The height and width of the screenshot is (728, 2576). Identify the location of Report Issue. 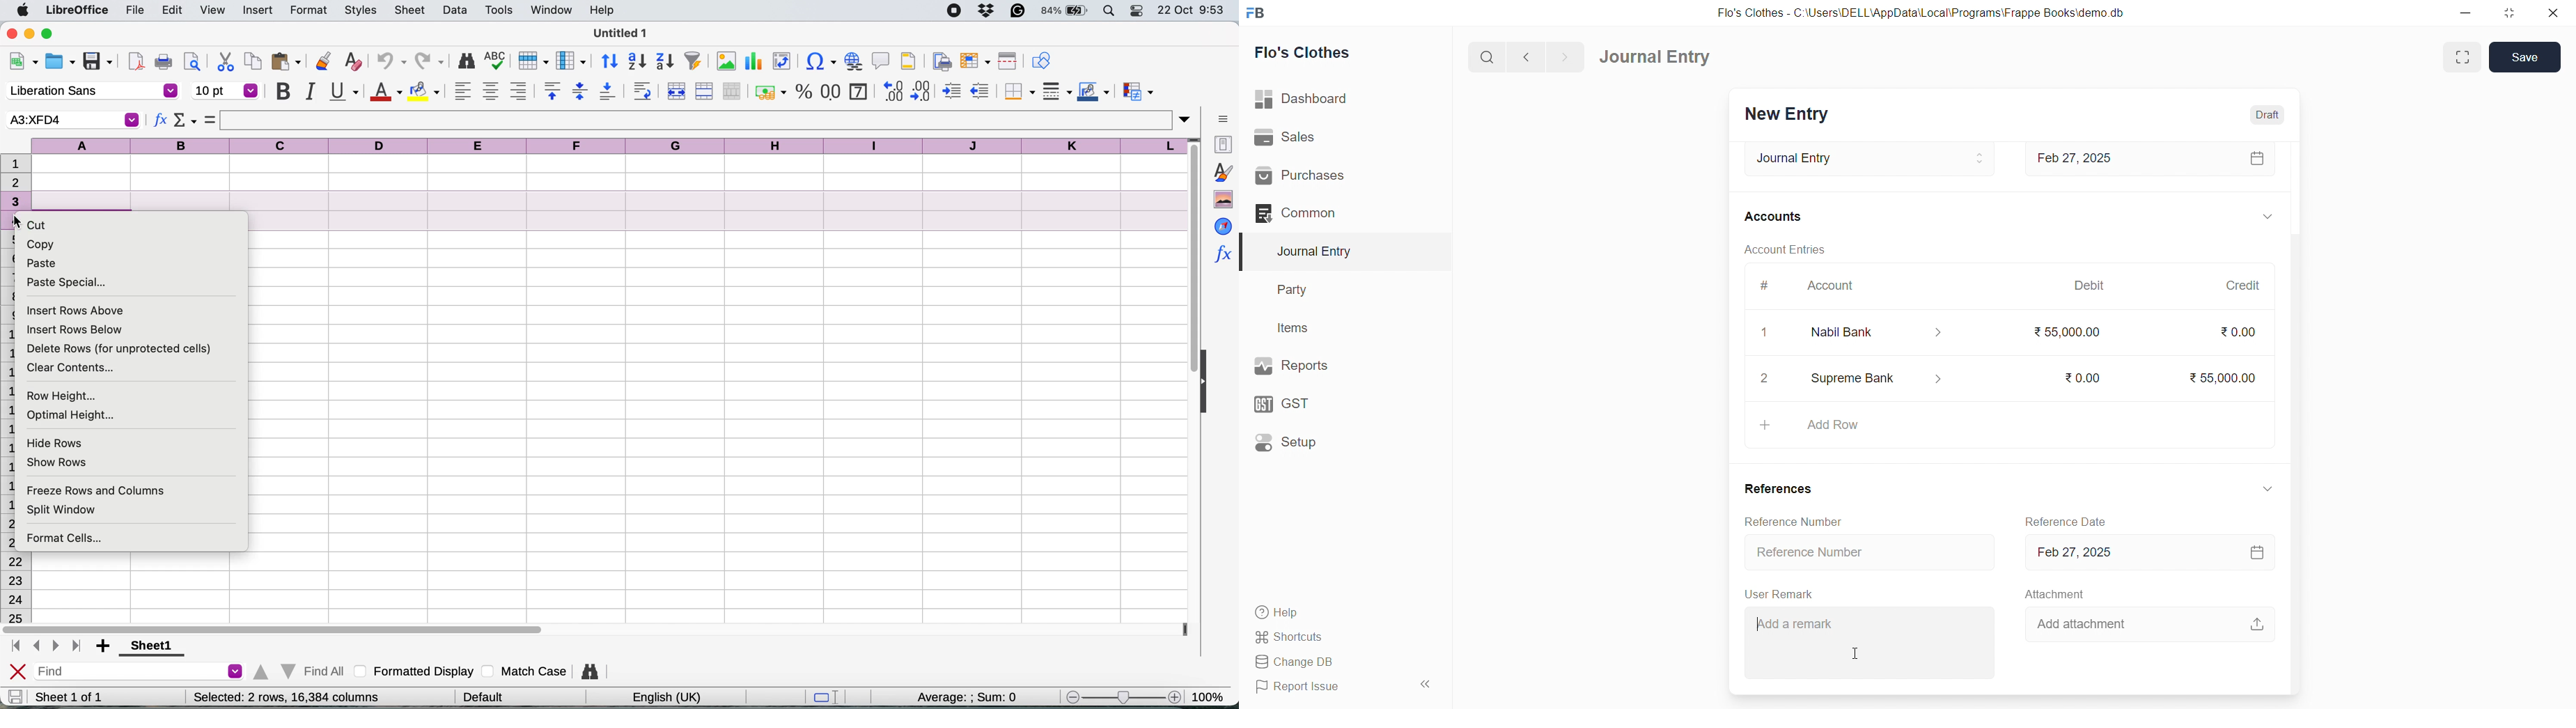
(1322, 689).